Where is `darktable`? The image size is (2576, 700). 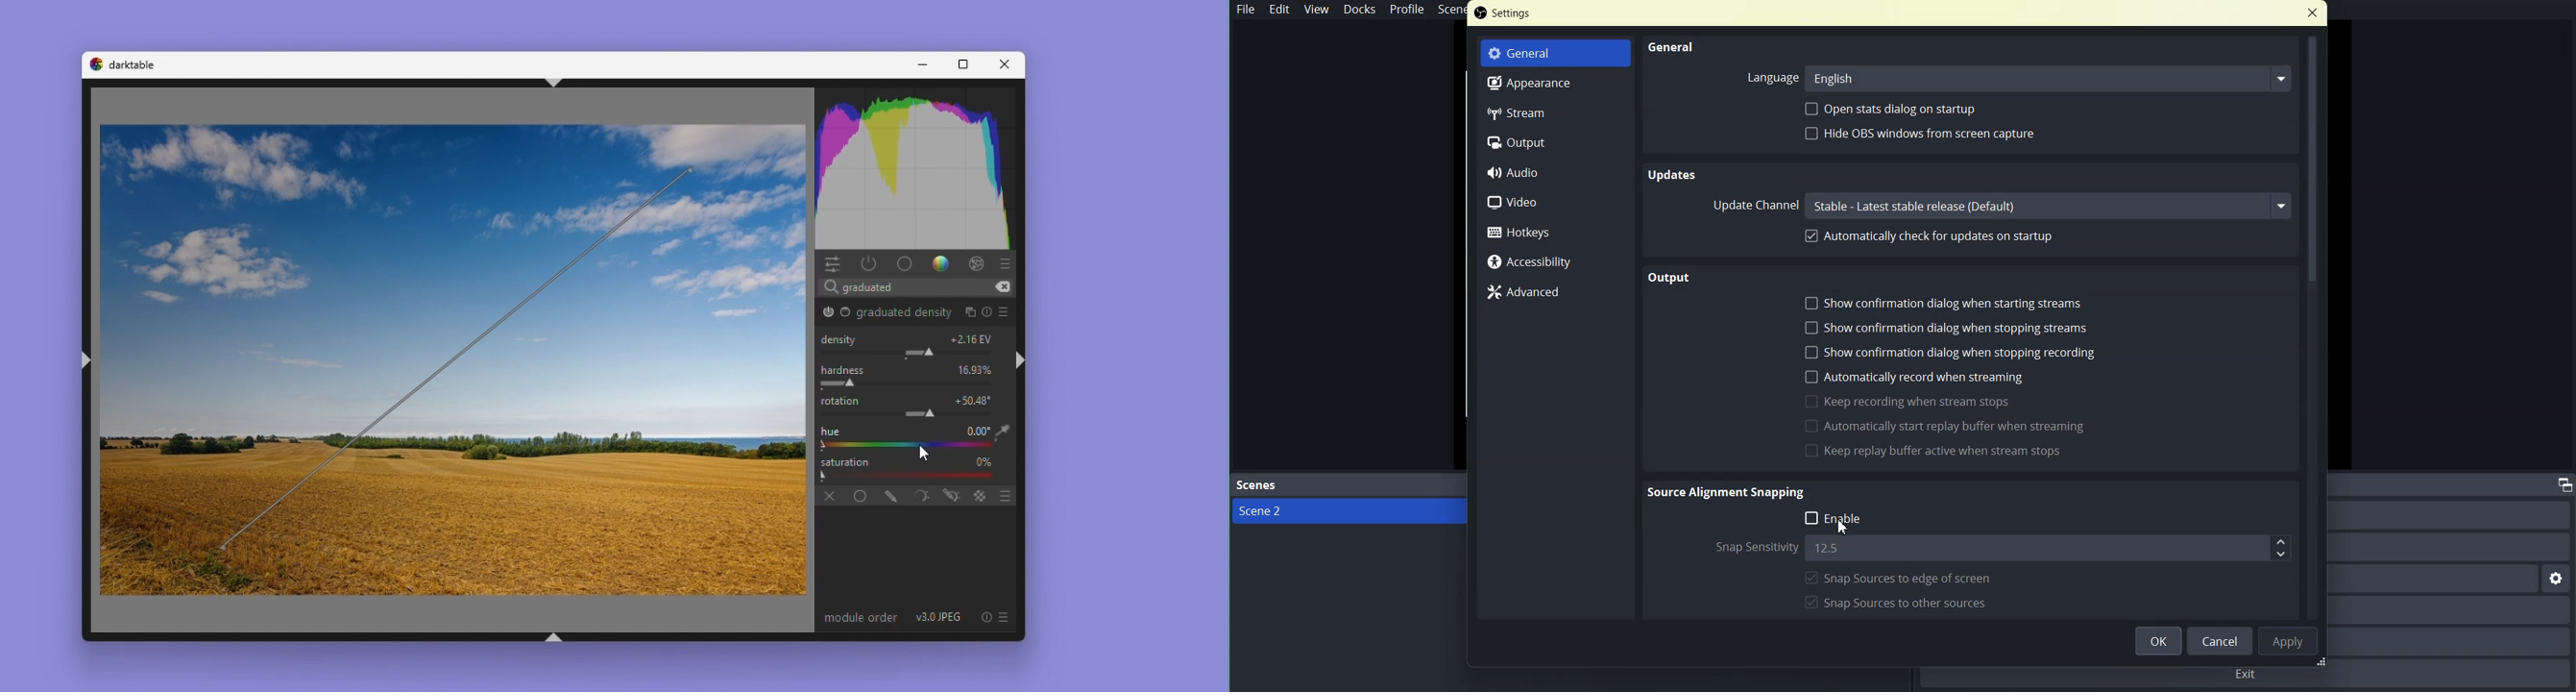
darktable is located at coordinates (137, 64).